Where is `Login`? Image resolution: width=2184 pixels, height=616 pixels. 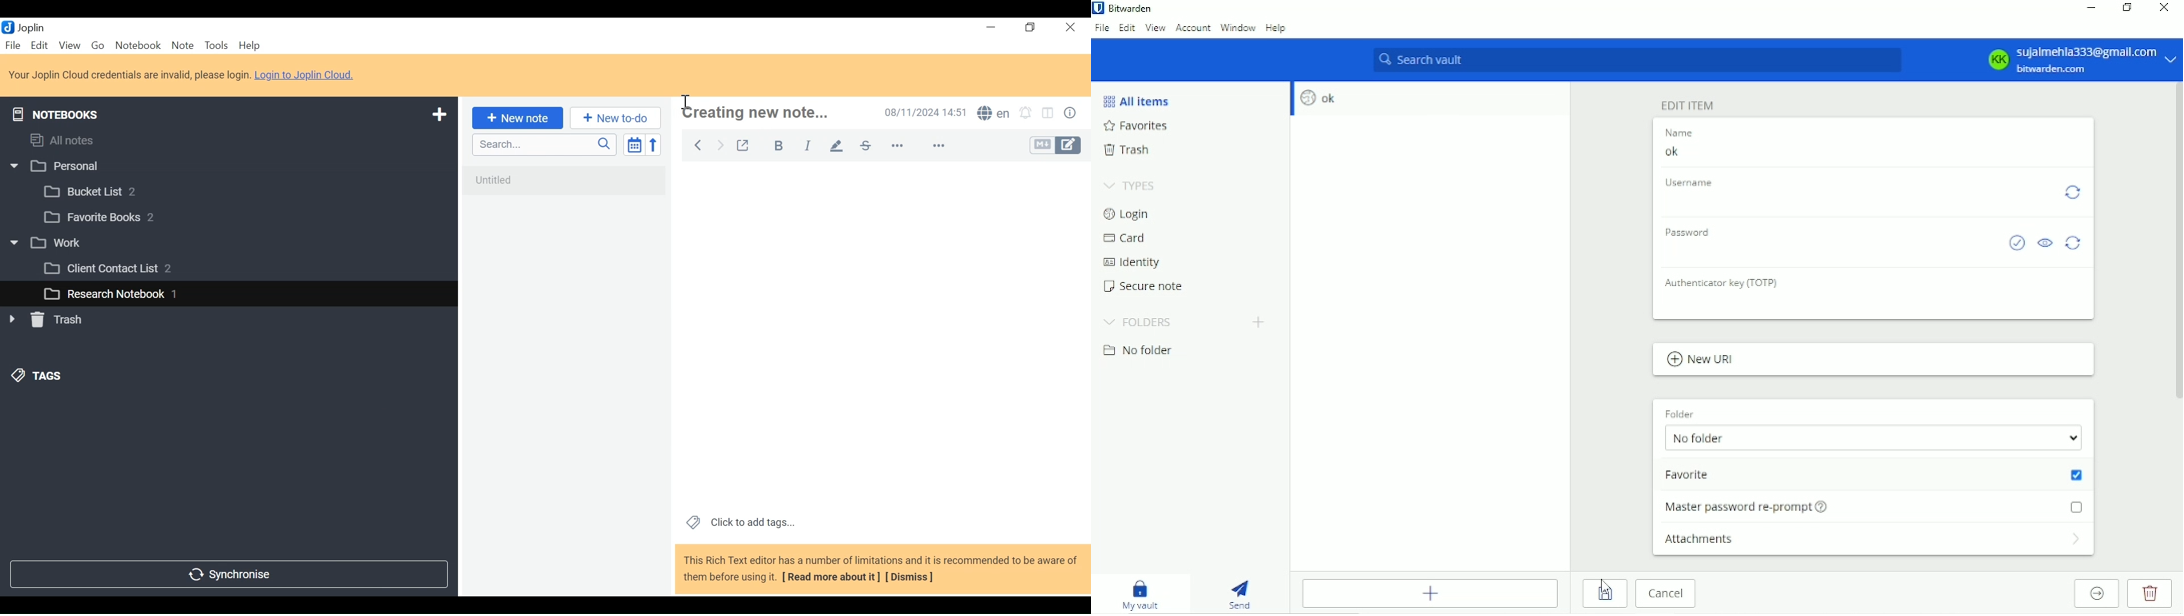
Login is located at coordinates (1128, 214).